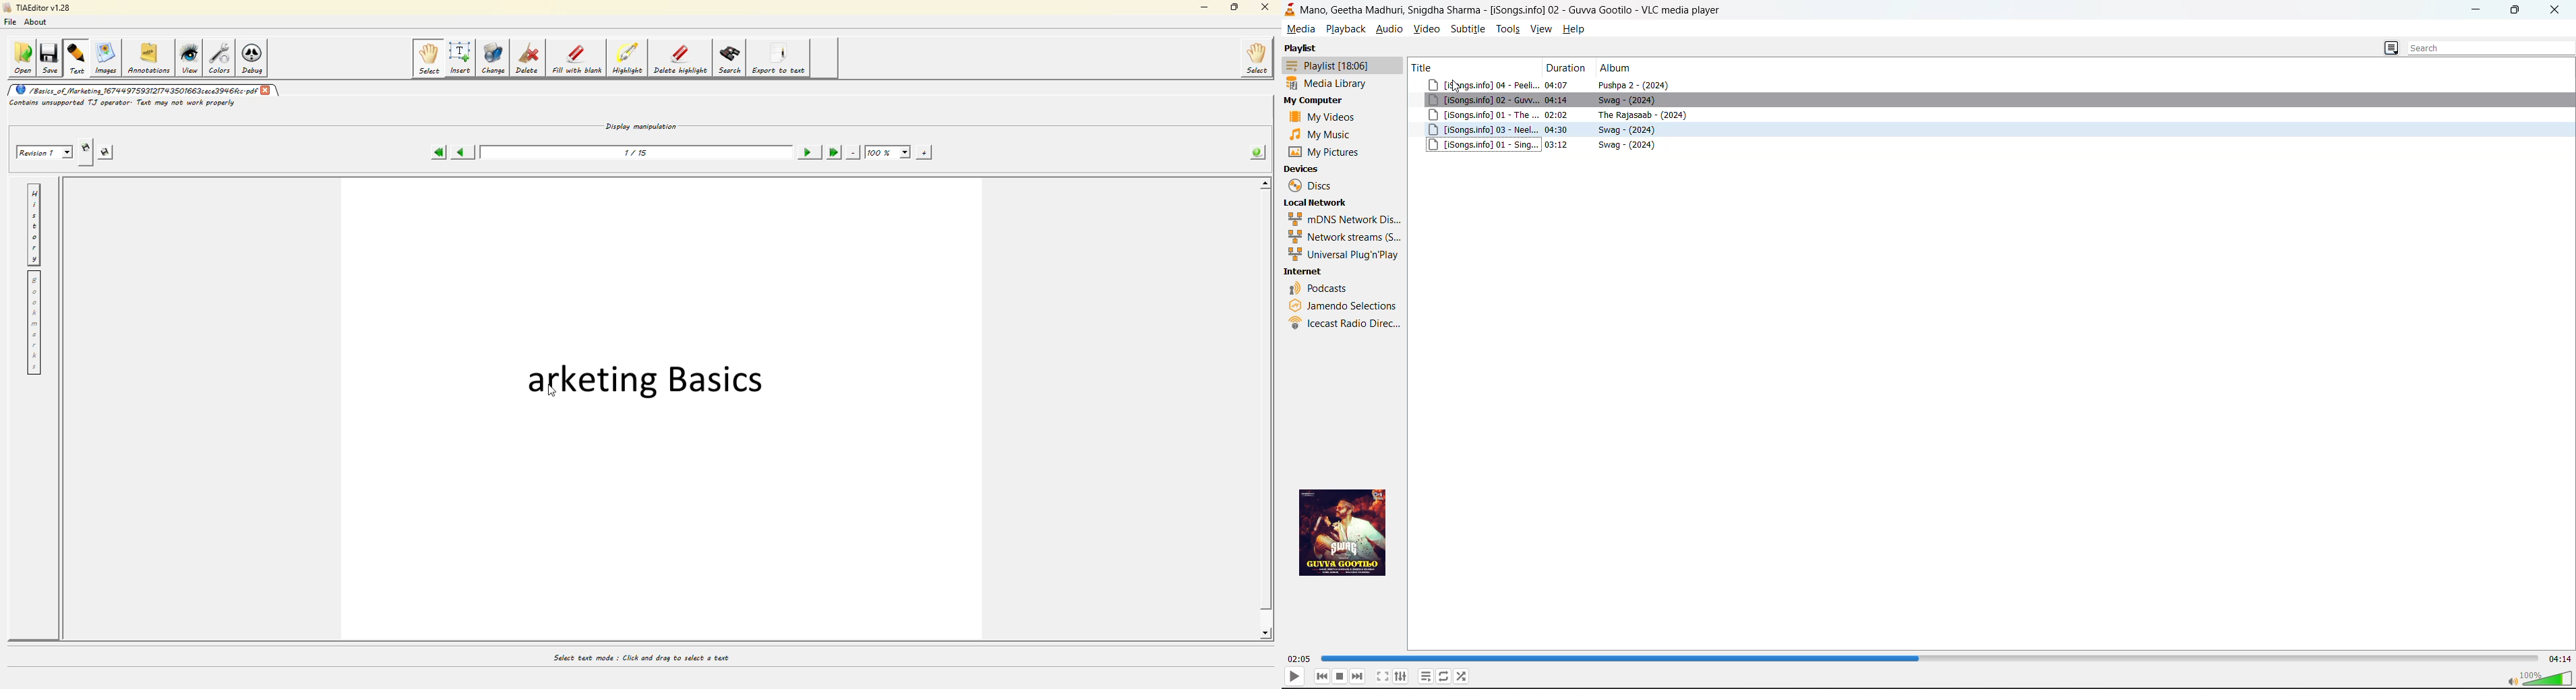 This screenshot has width=2576, height=700. Describe the element at coordinates (1574, 28) in the screenshot. I see `help` at that location.